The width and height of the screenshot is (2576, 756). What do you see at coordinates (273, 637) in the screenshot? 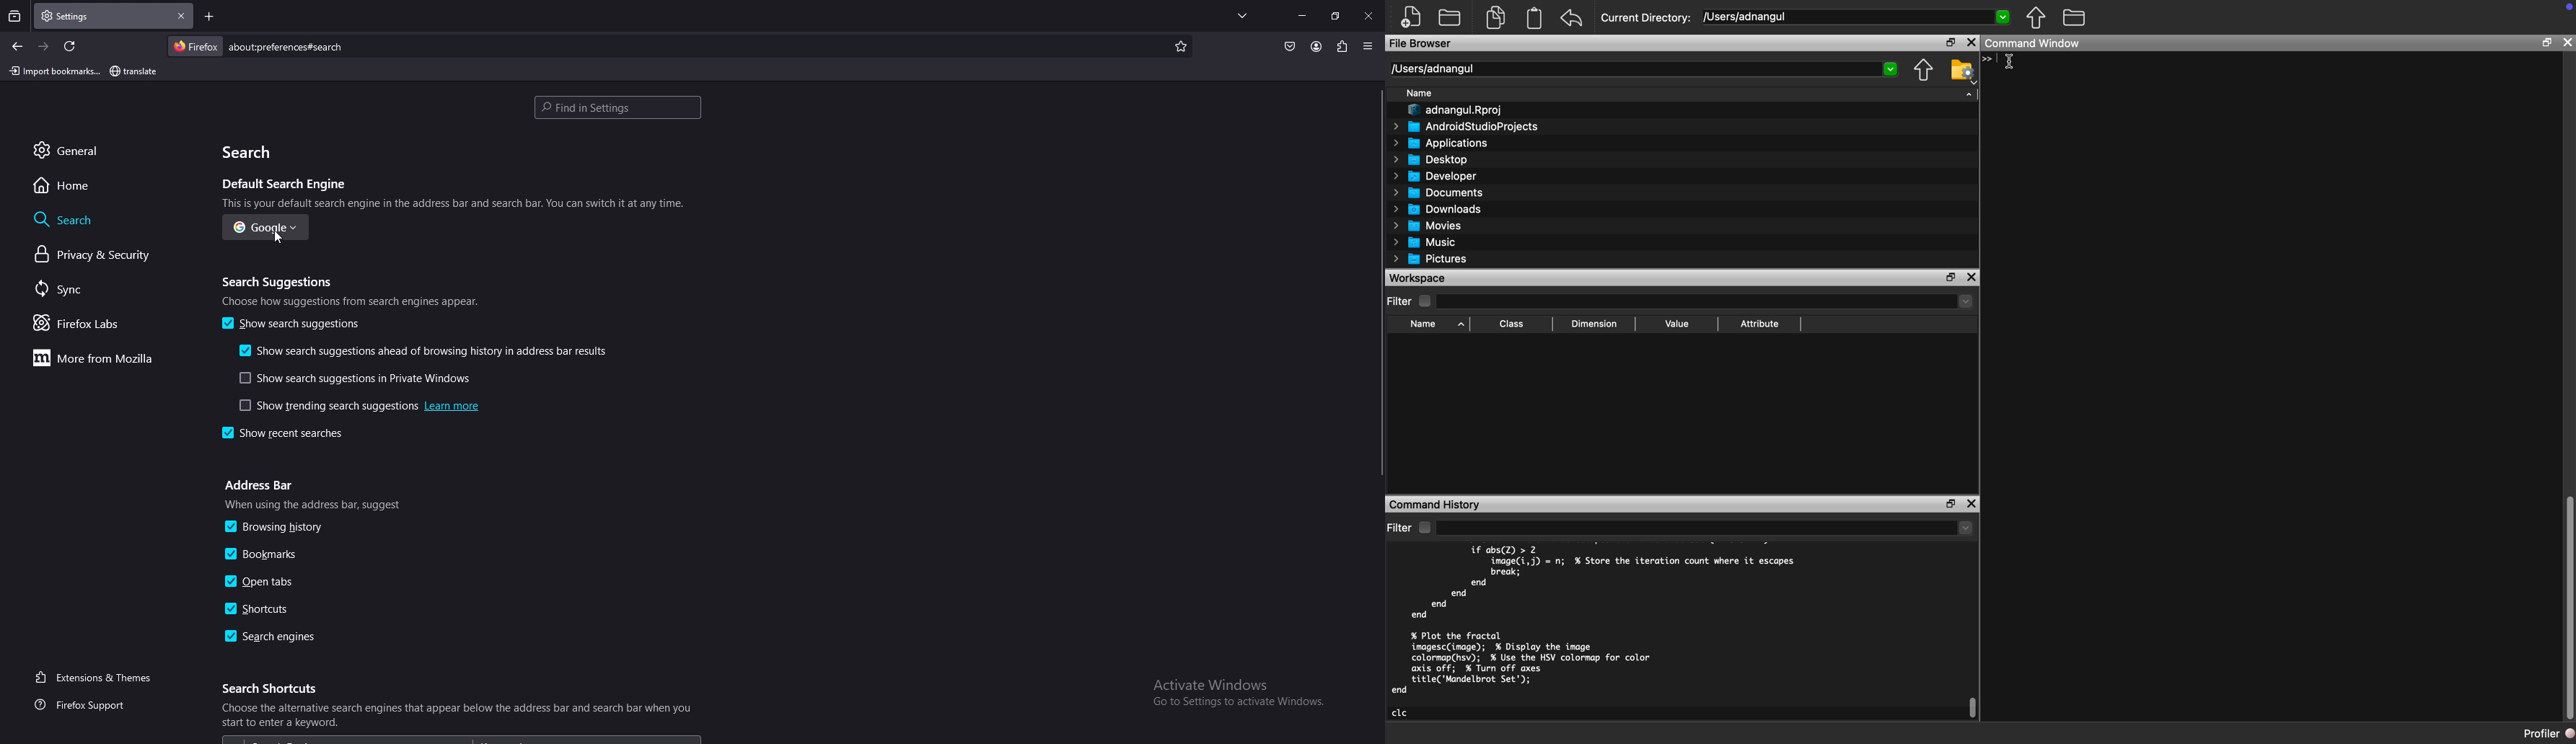
I see `search engines` at bounding box center [273, 637].